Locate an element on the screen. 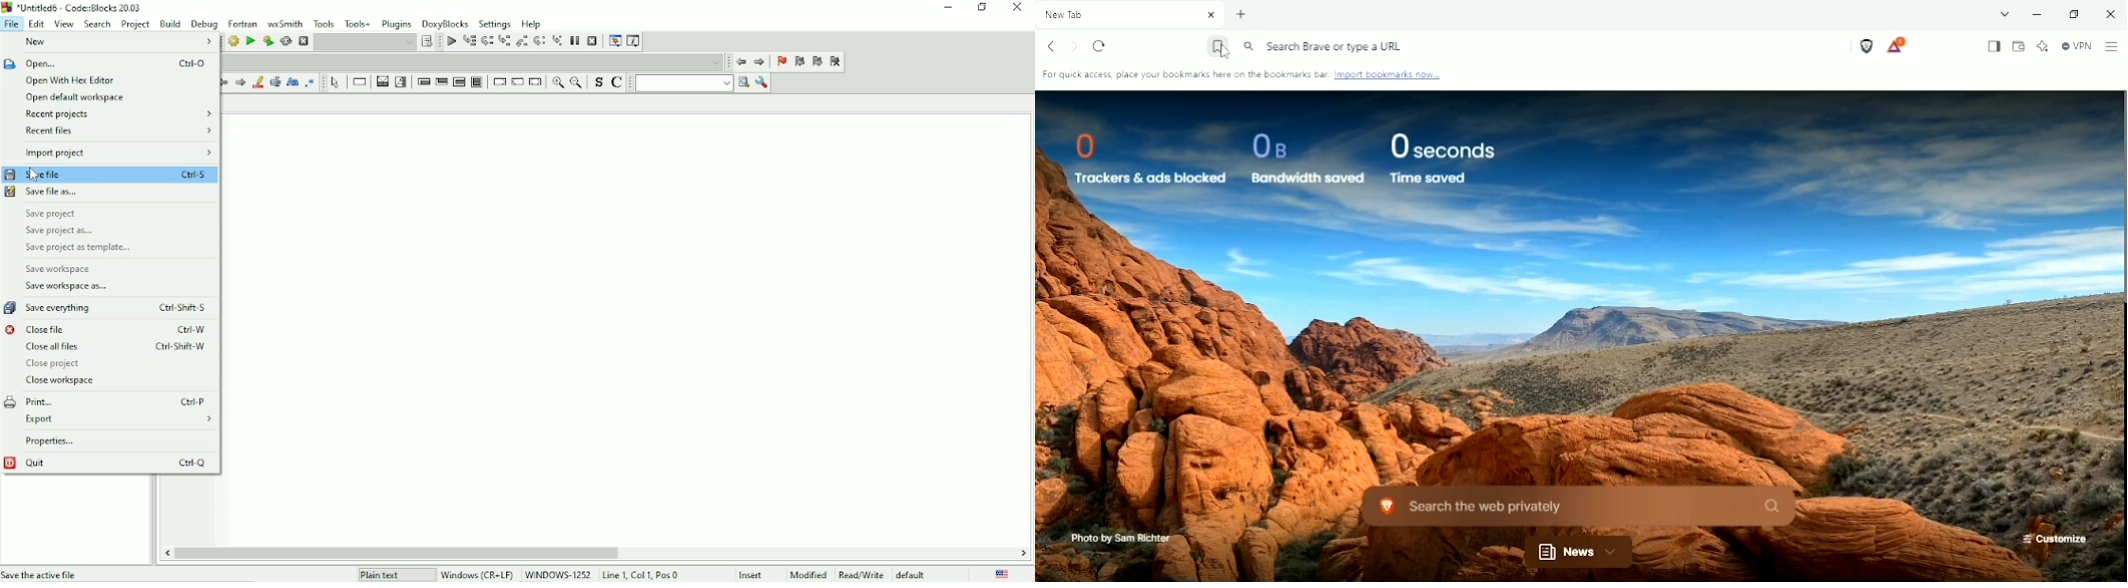  Jump back is located at coordinates (740, 63).